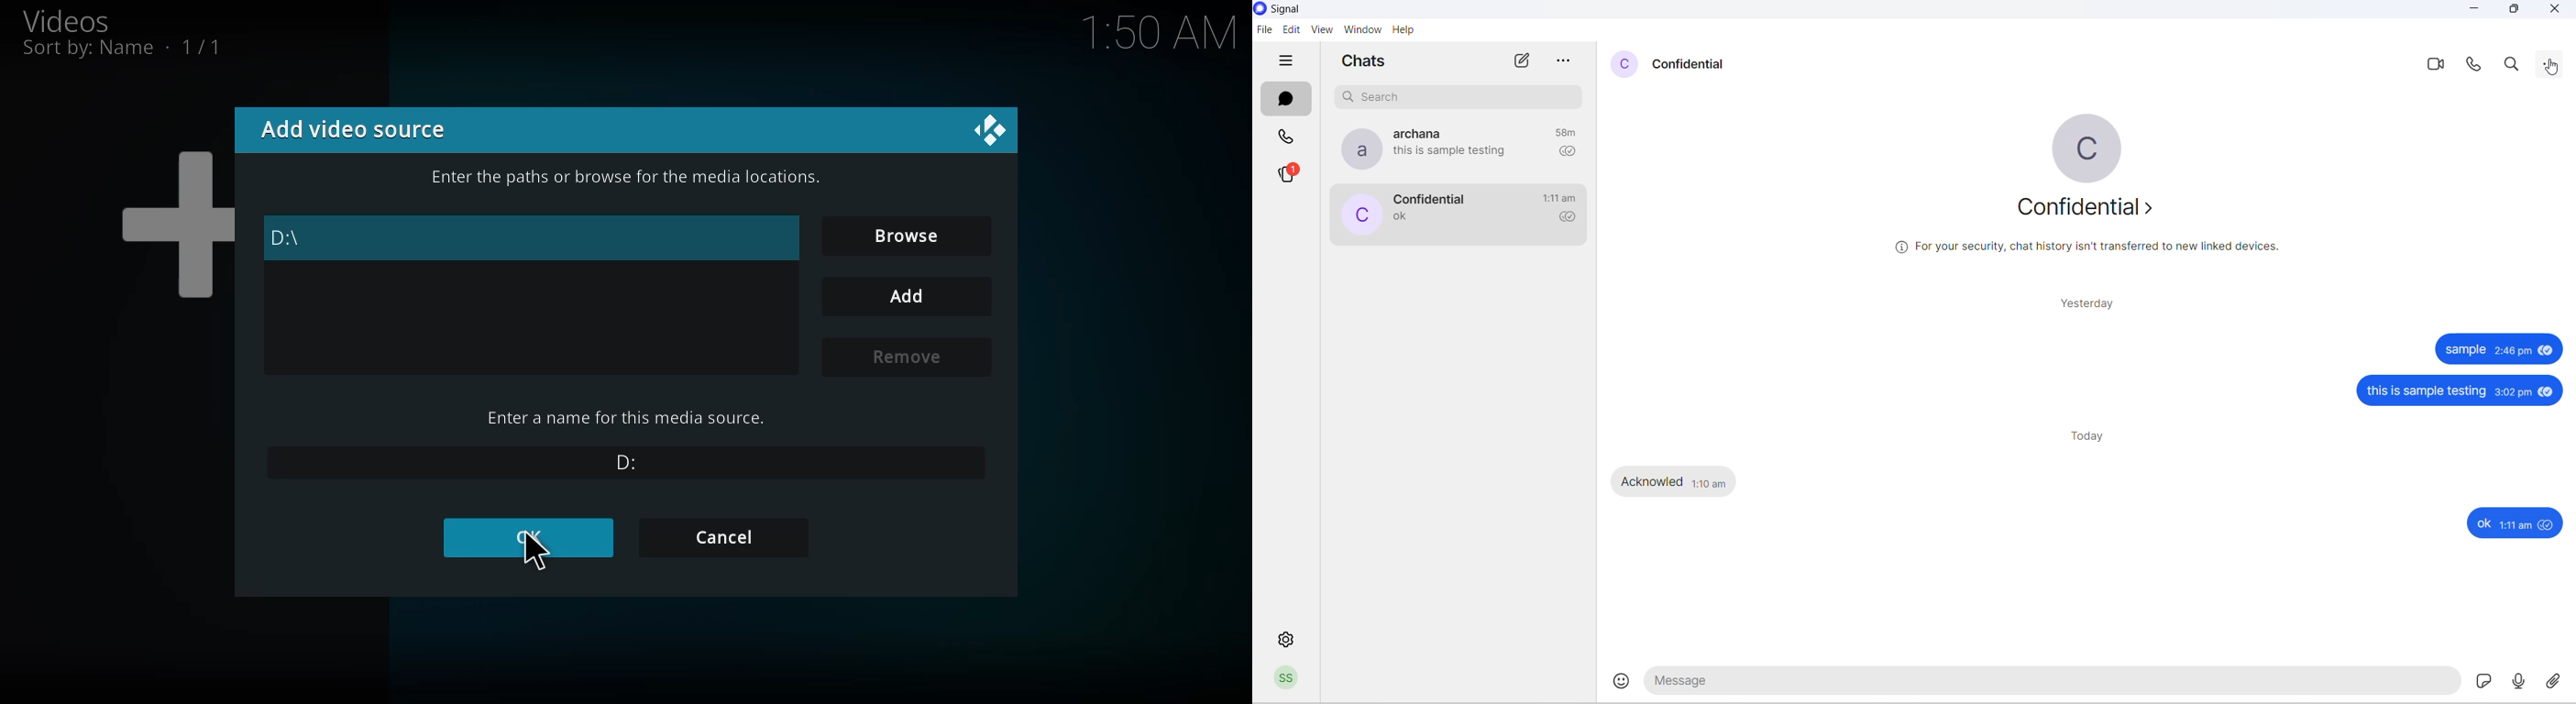 This screenshot has width=2576, height=728. I want to click on share attachment, so click(2558, 683).